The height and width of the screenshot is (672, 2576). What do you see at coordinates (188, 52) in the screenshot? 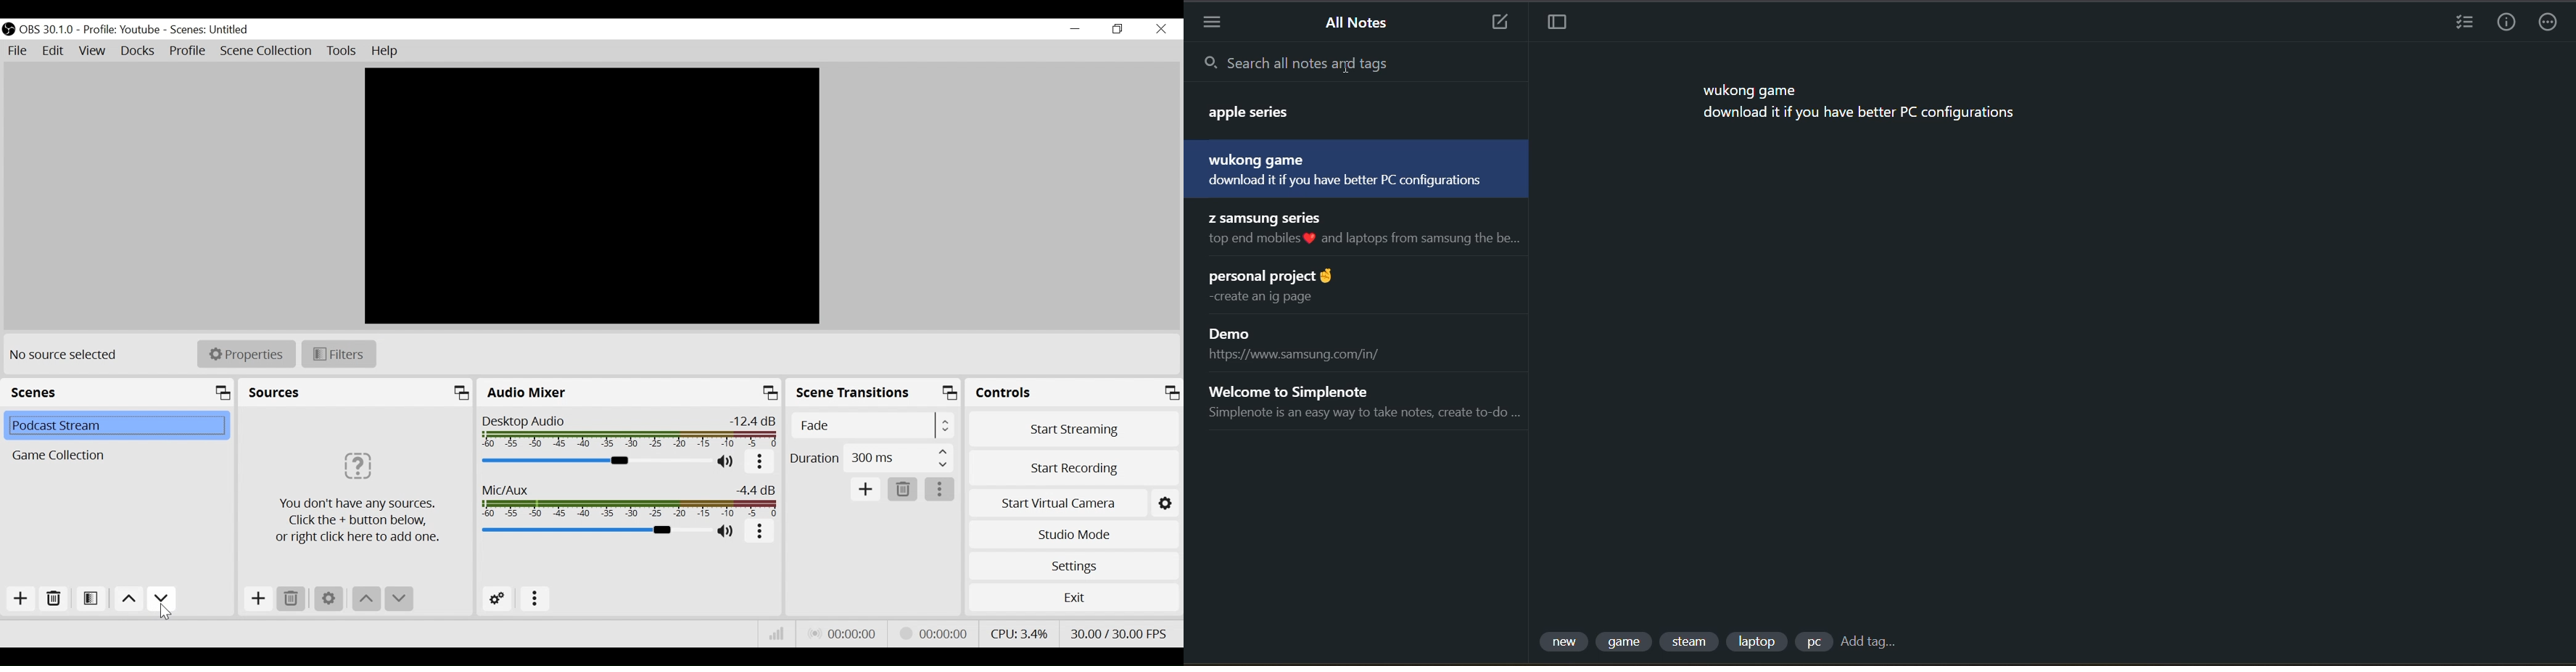
I see `Profile` at bounding box center [188, 52].